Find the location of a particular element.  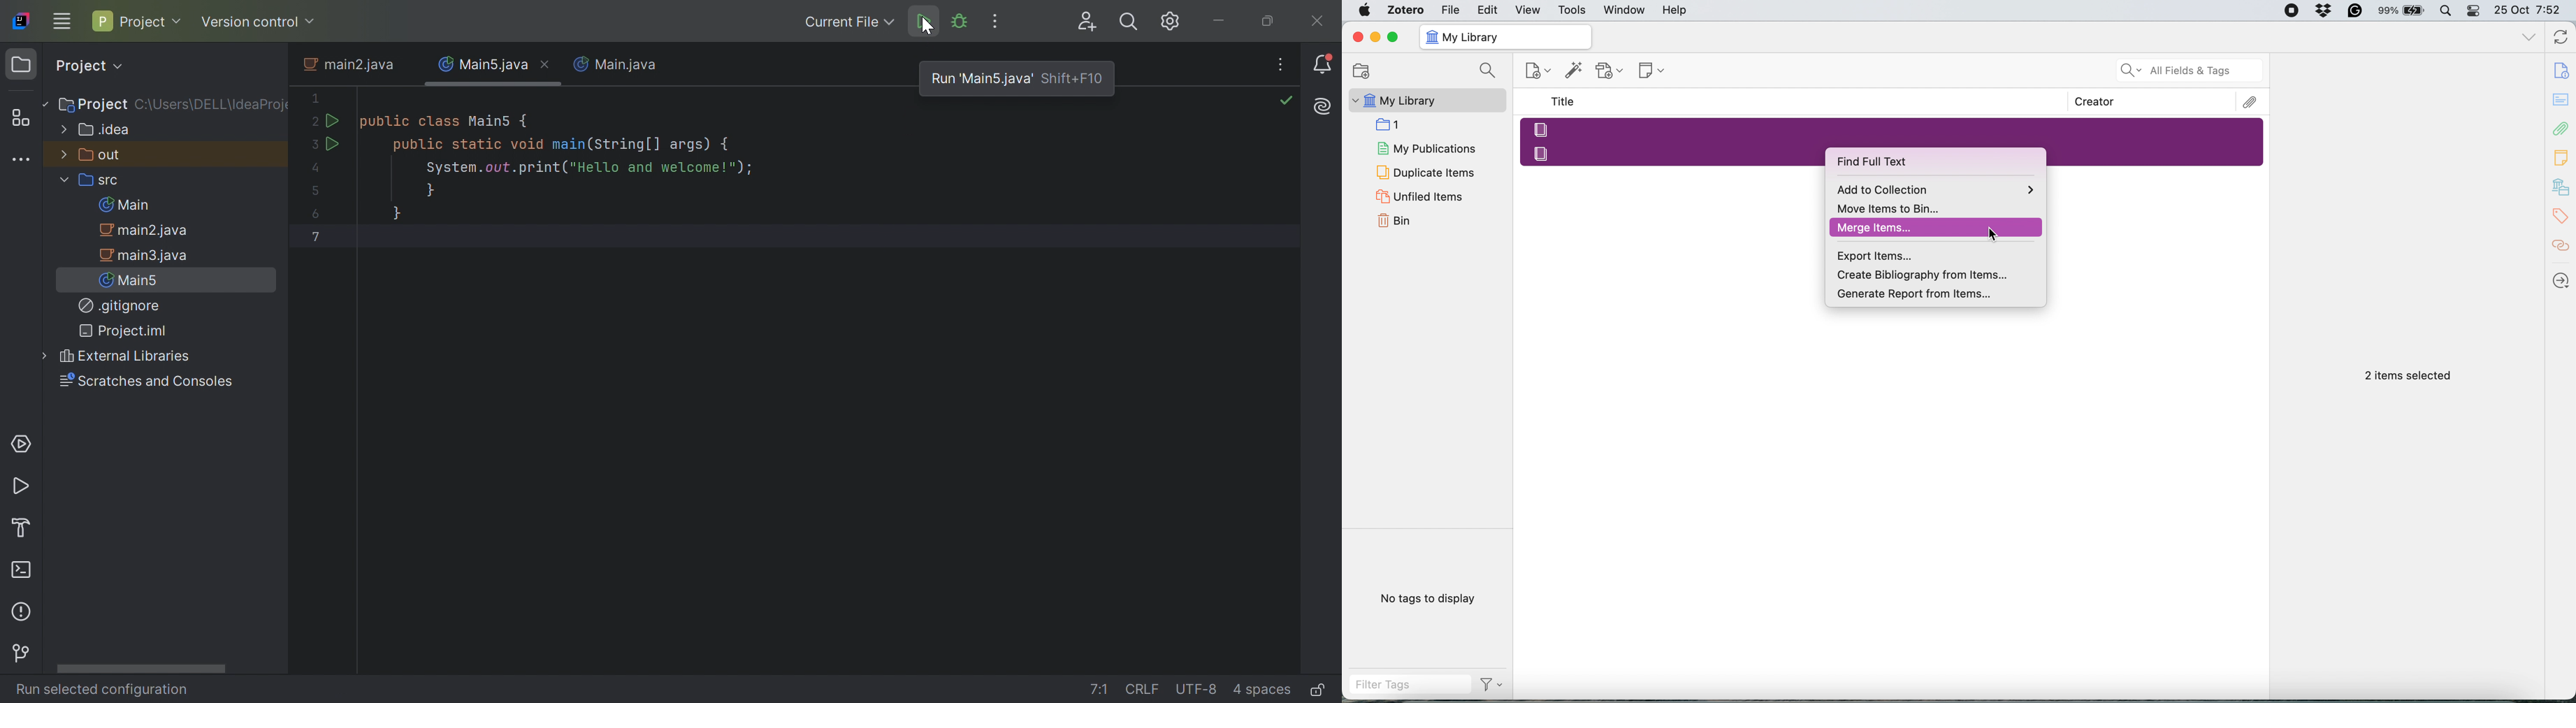

My Library is located at coordinates (1505, 37).